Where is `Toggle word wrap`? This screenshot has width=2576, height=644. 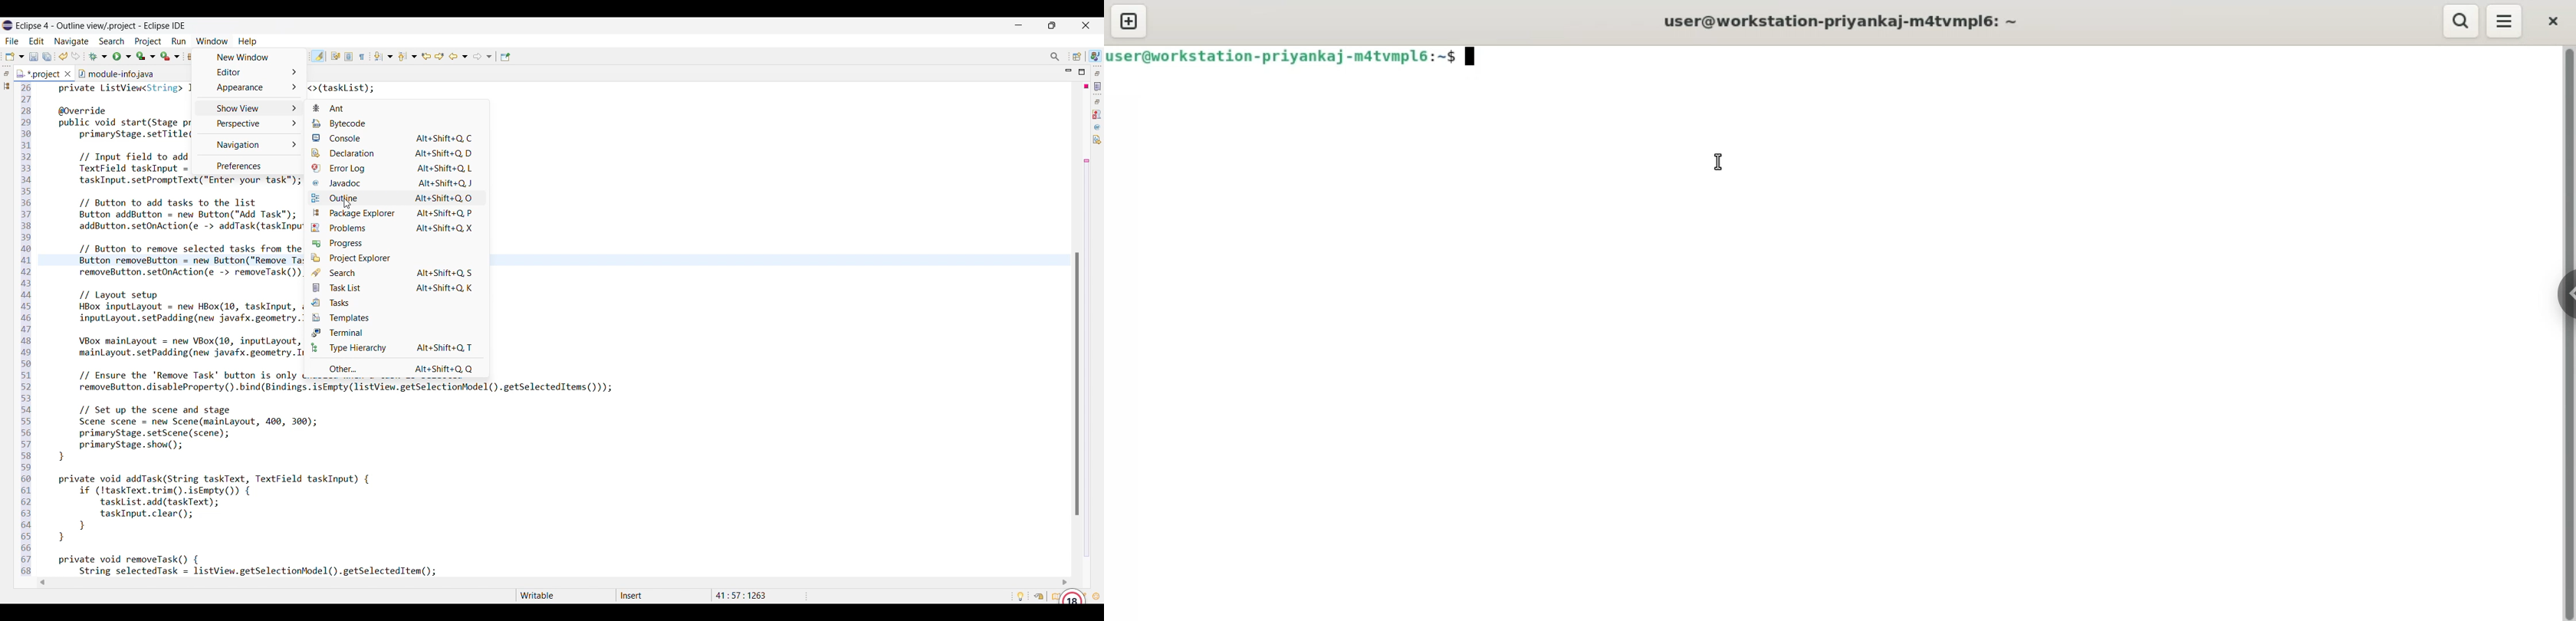 Toggle word wrap is located at coordinates (335, 56).